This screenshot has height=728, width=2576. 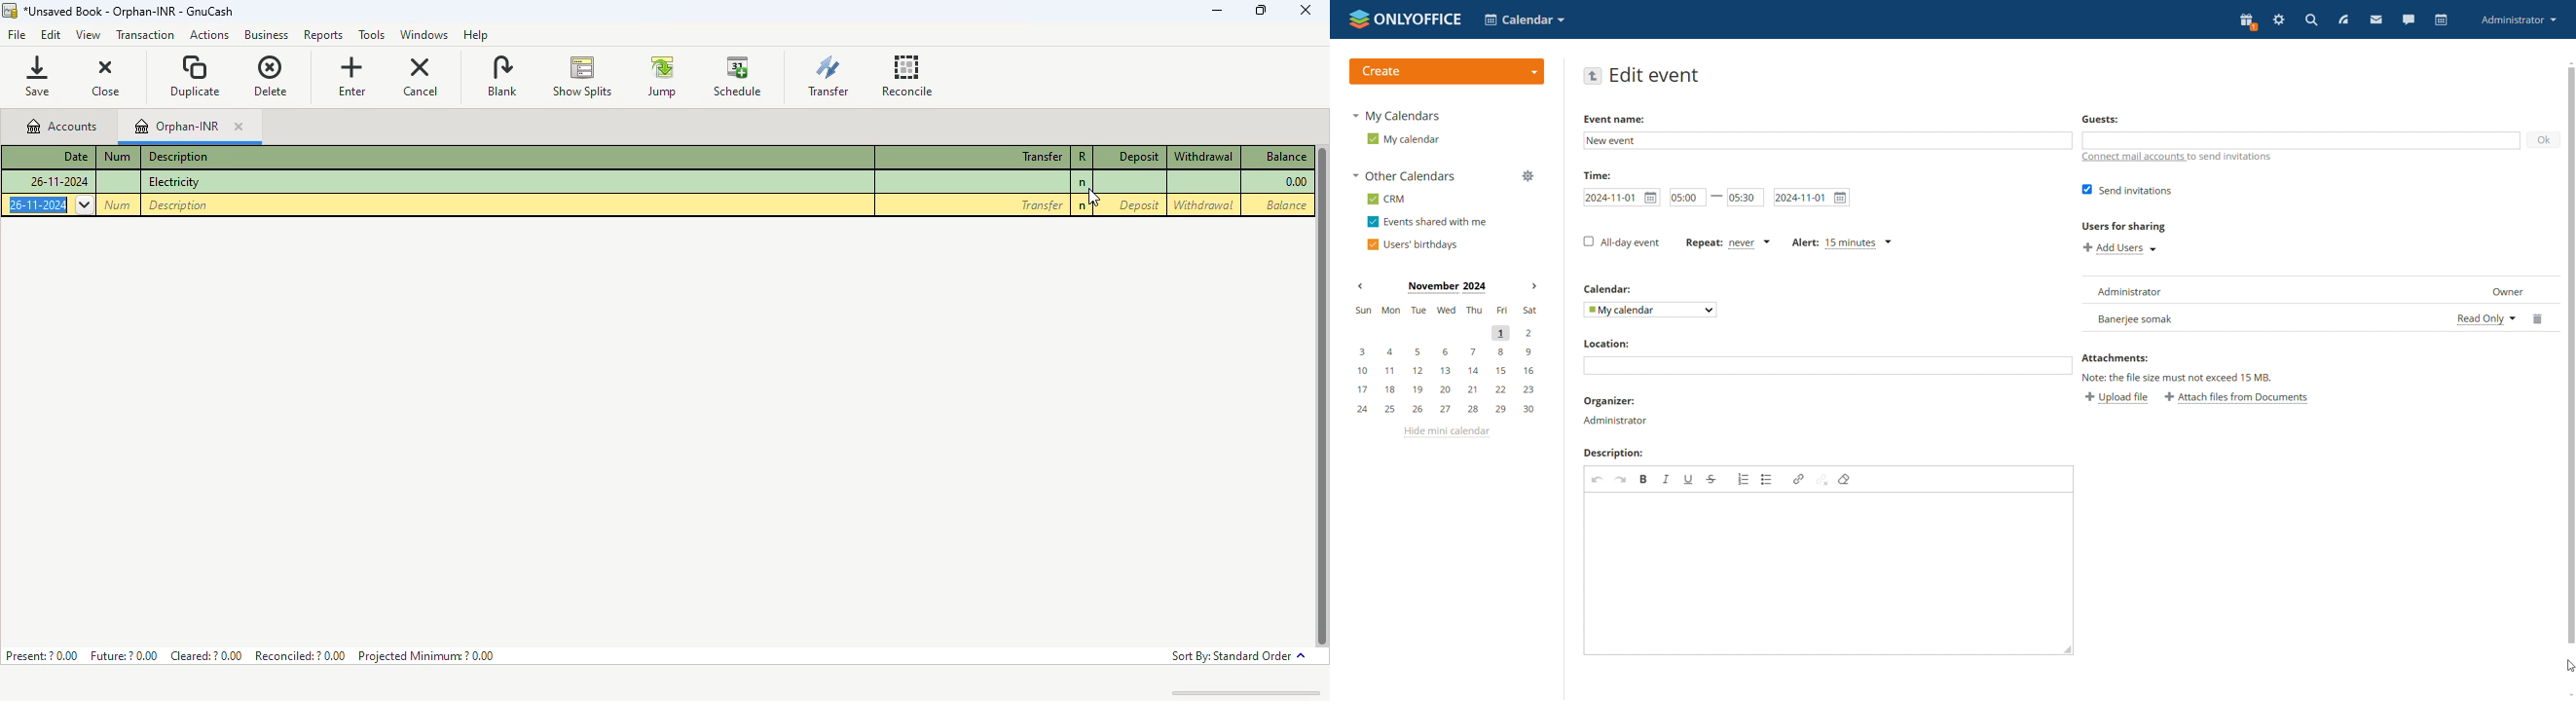 I want to click on Help, so click(x=476, y=34).